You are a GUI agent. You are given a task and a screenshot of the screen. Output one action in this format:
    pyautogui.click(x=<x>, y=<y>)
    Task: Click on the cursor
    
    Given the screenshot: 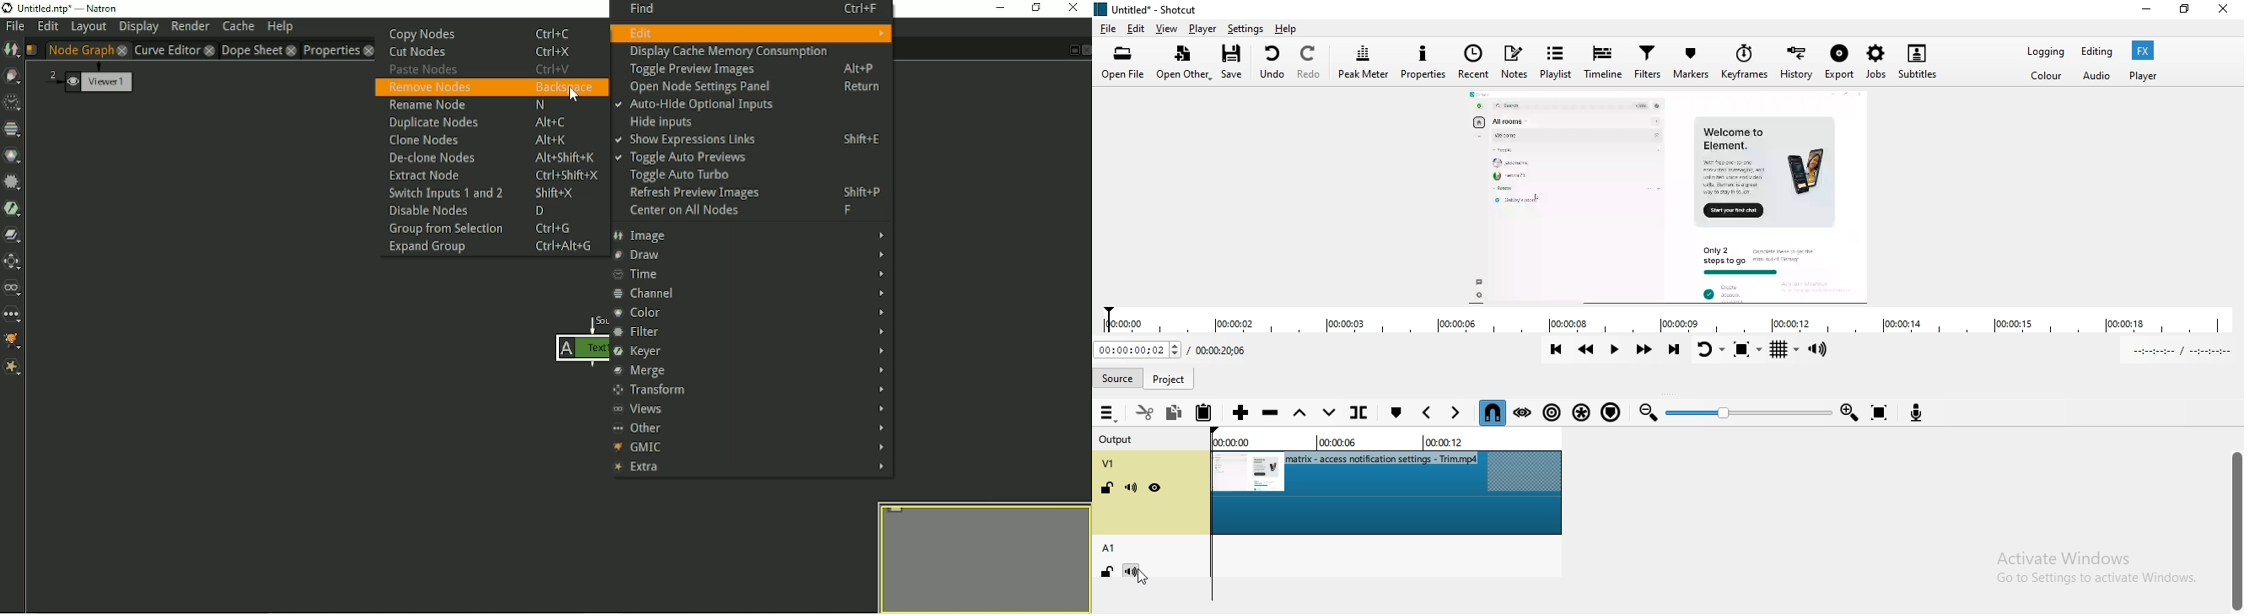 What is the action you would take?
    pyautogui.click(x=1146, y=578)
    